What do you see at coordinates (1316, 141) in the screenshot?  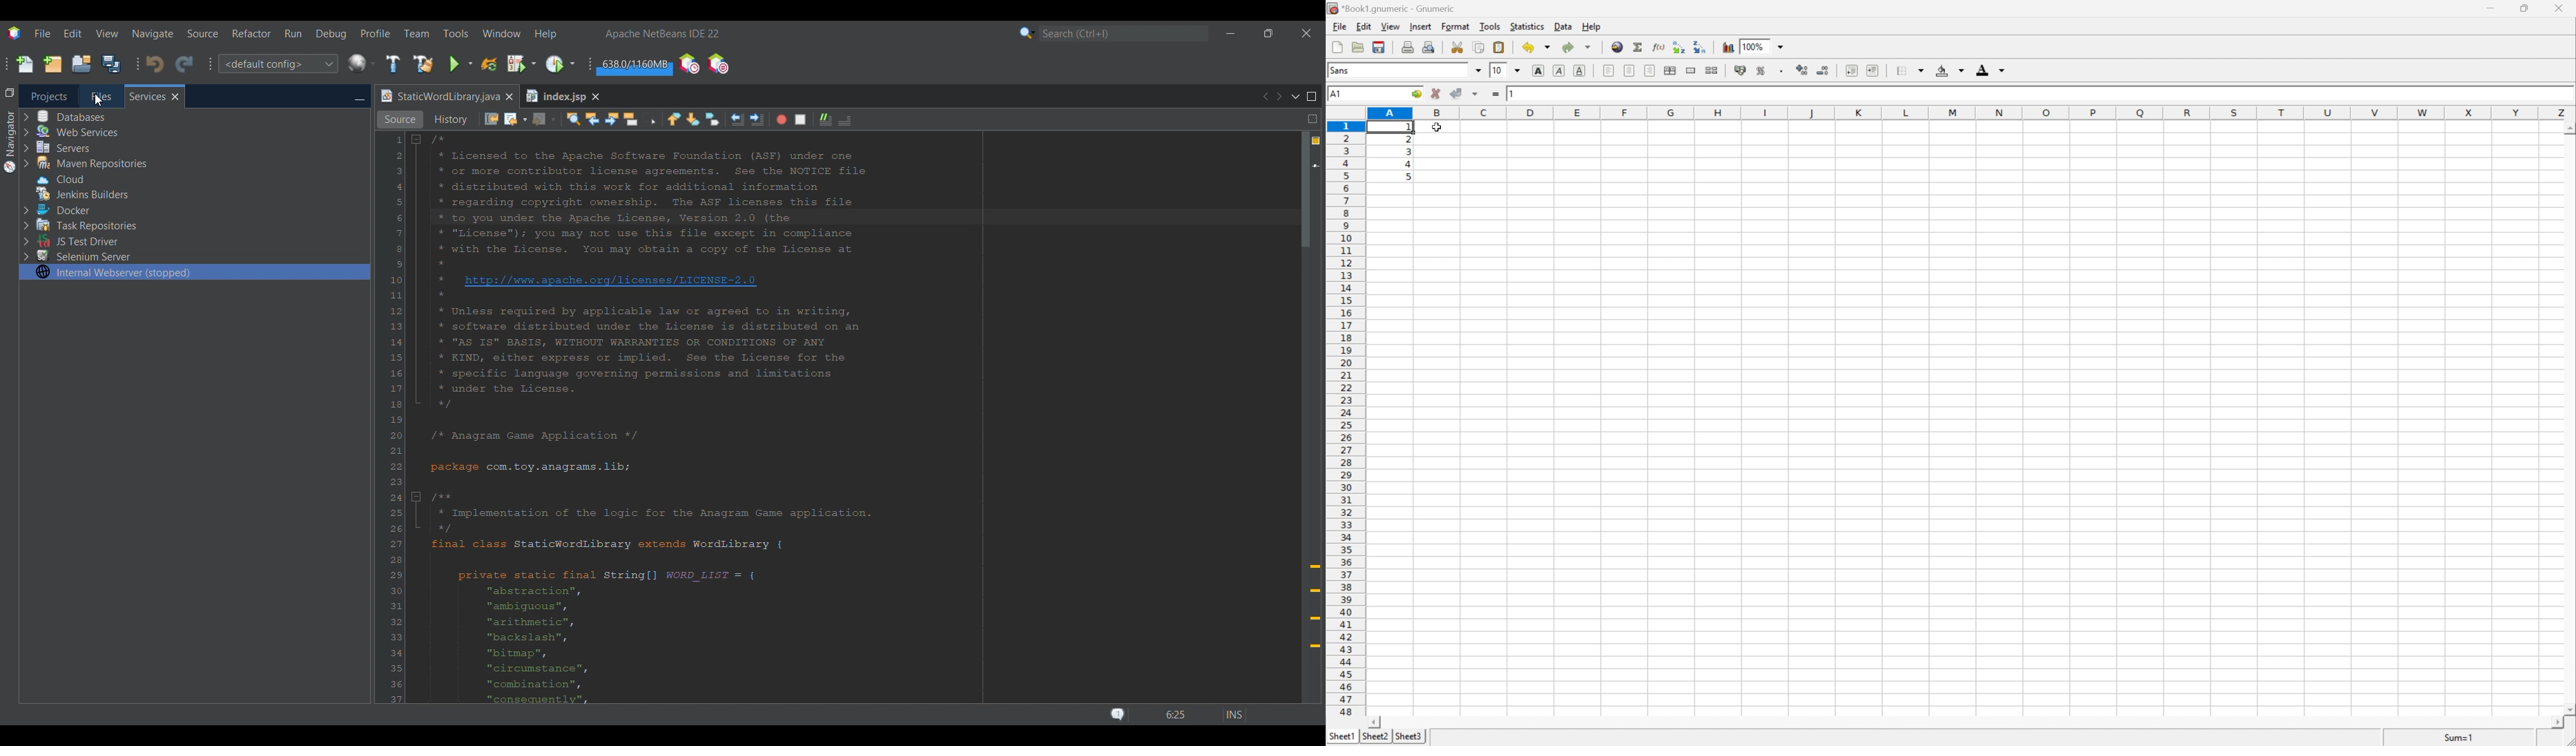 I see `No errors` at bounding box center [1316, 141].